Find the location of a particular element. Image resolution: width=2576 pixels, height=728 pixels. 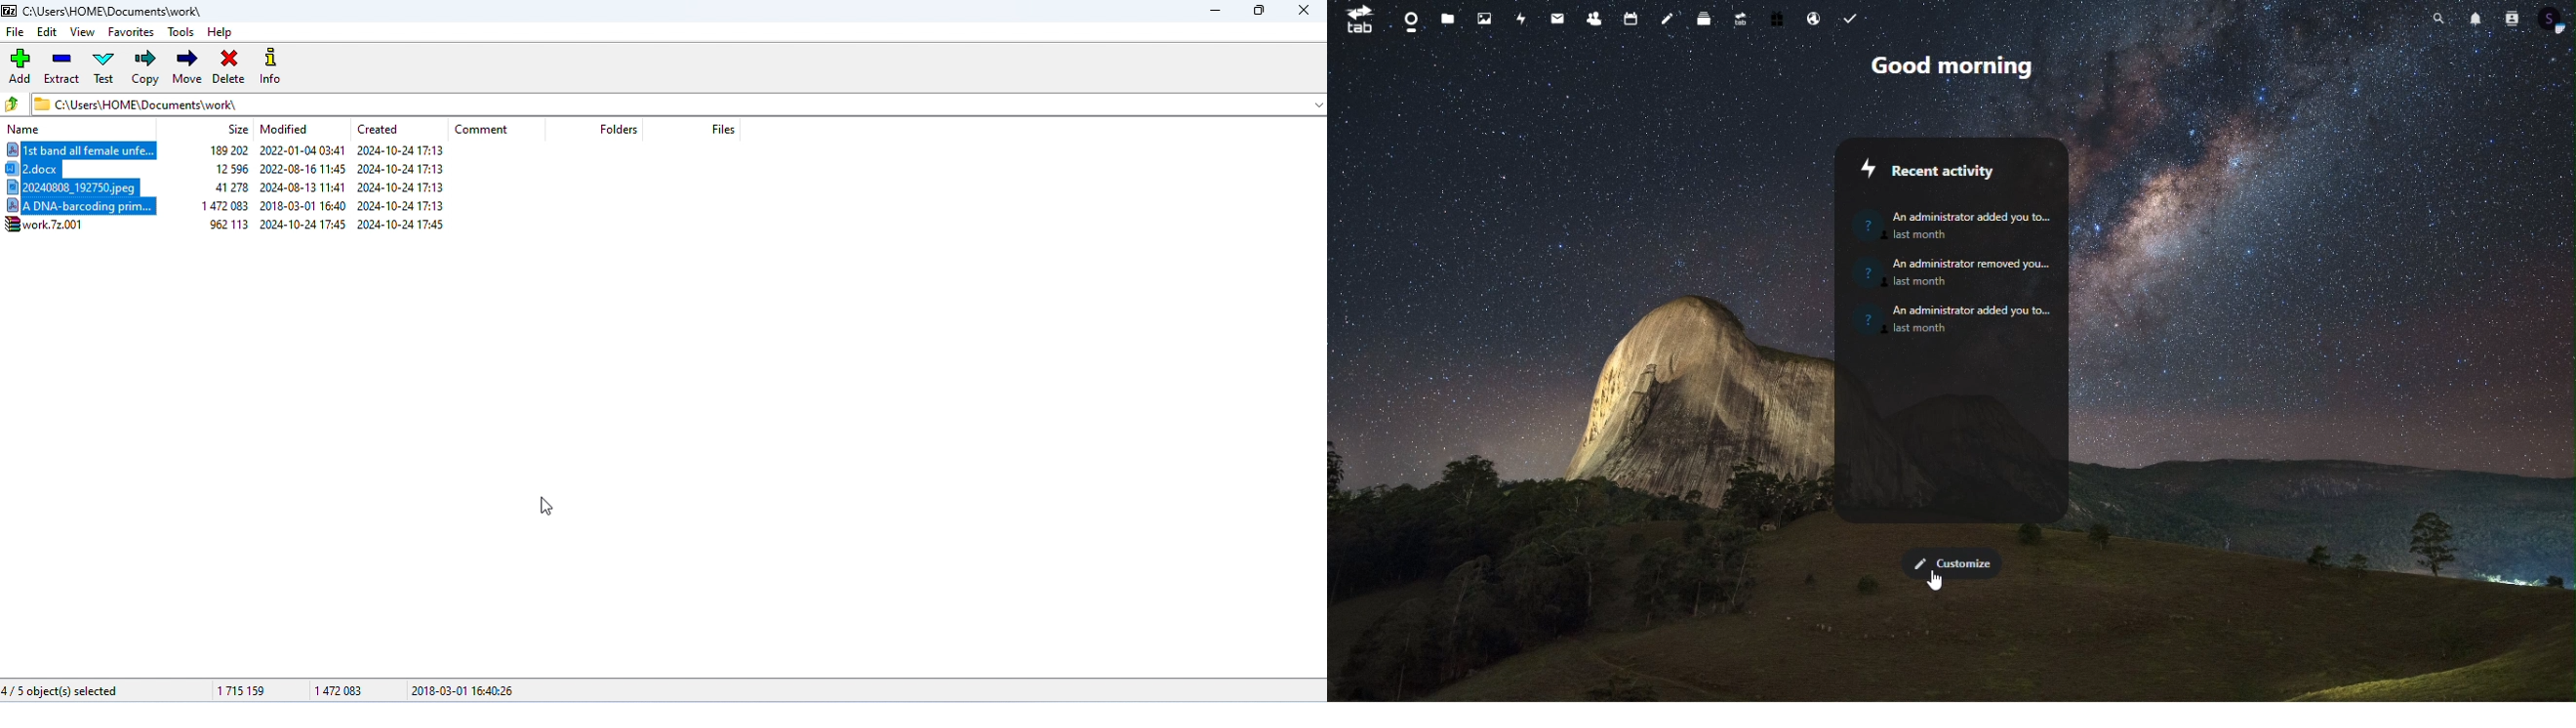

created is located at coordinates (378, 129).